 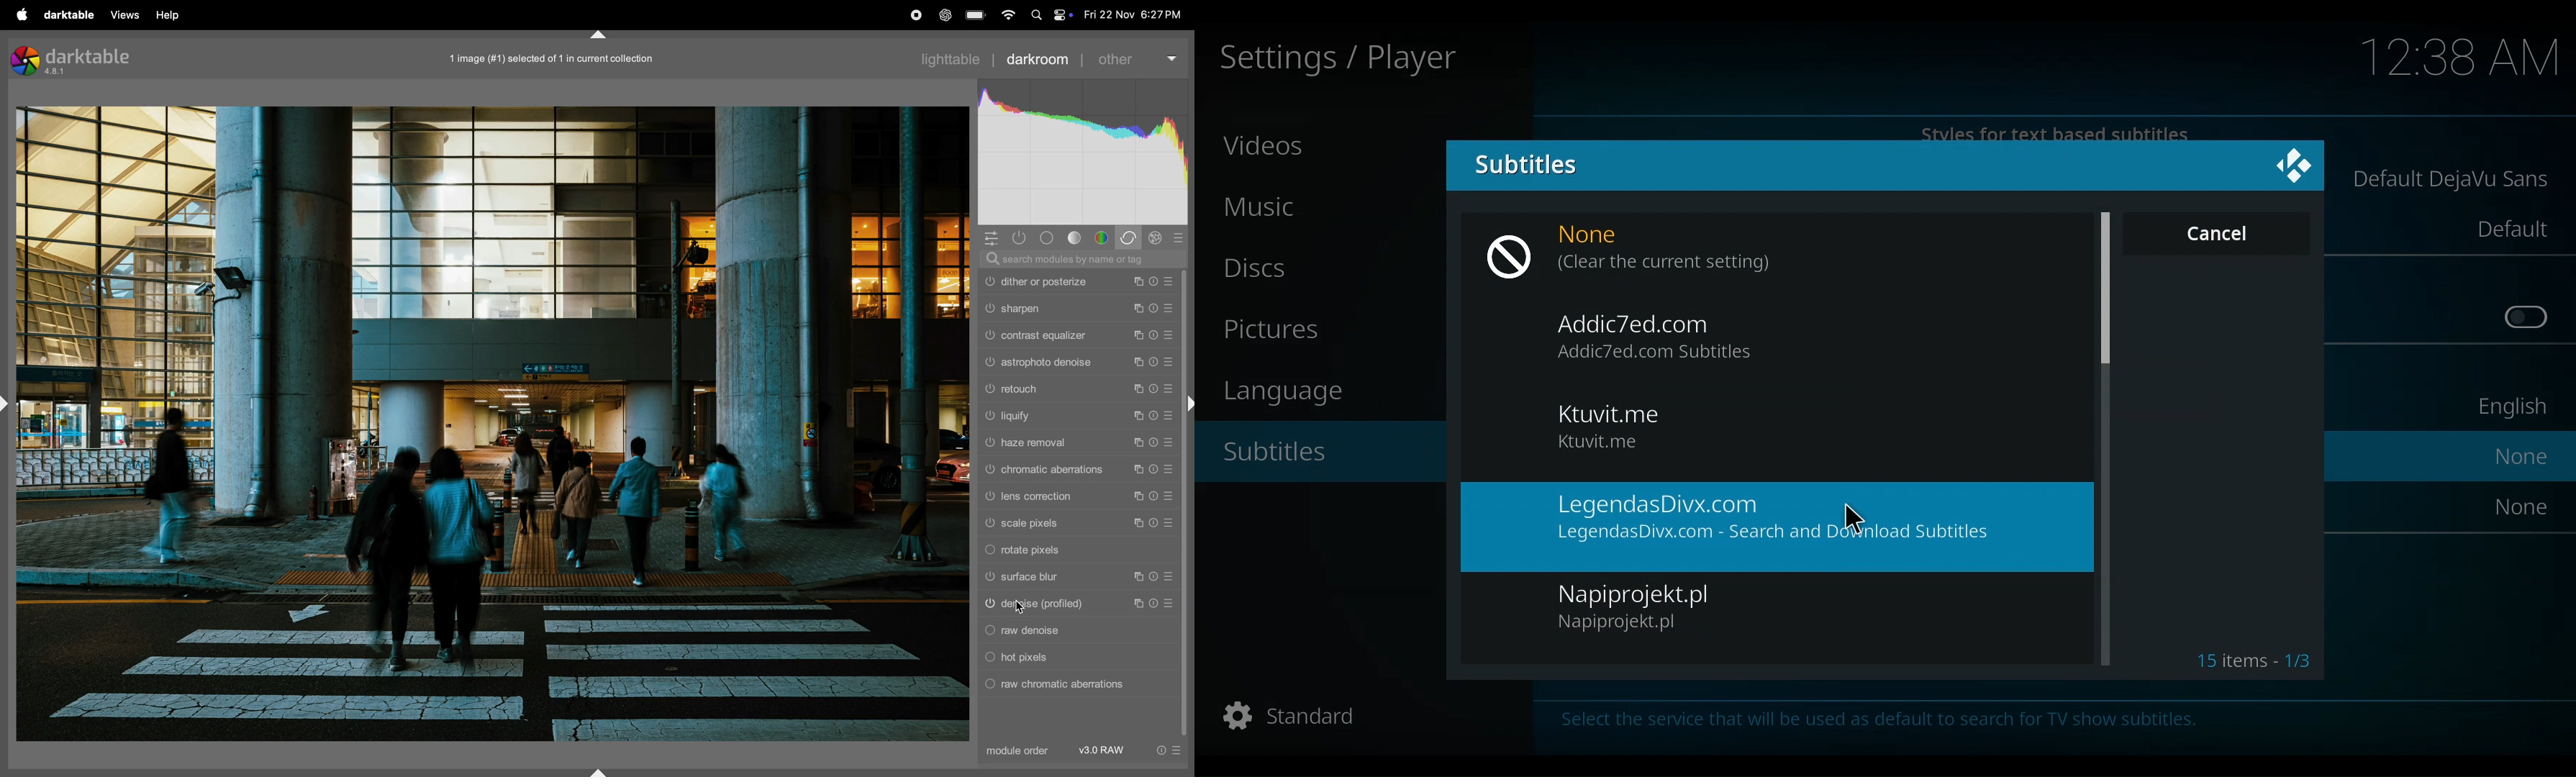 What do you see at coordinates (1040, 61) in the screenshot?
I see `darkroom` at bounding box center [1040, 61].